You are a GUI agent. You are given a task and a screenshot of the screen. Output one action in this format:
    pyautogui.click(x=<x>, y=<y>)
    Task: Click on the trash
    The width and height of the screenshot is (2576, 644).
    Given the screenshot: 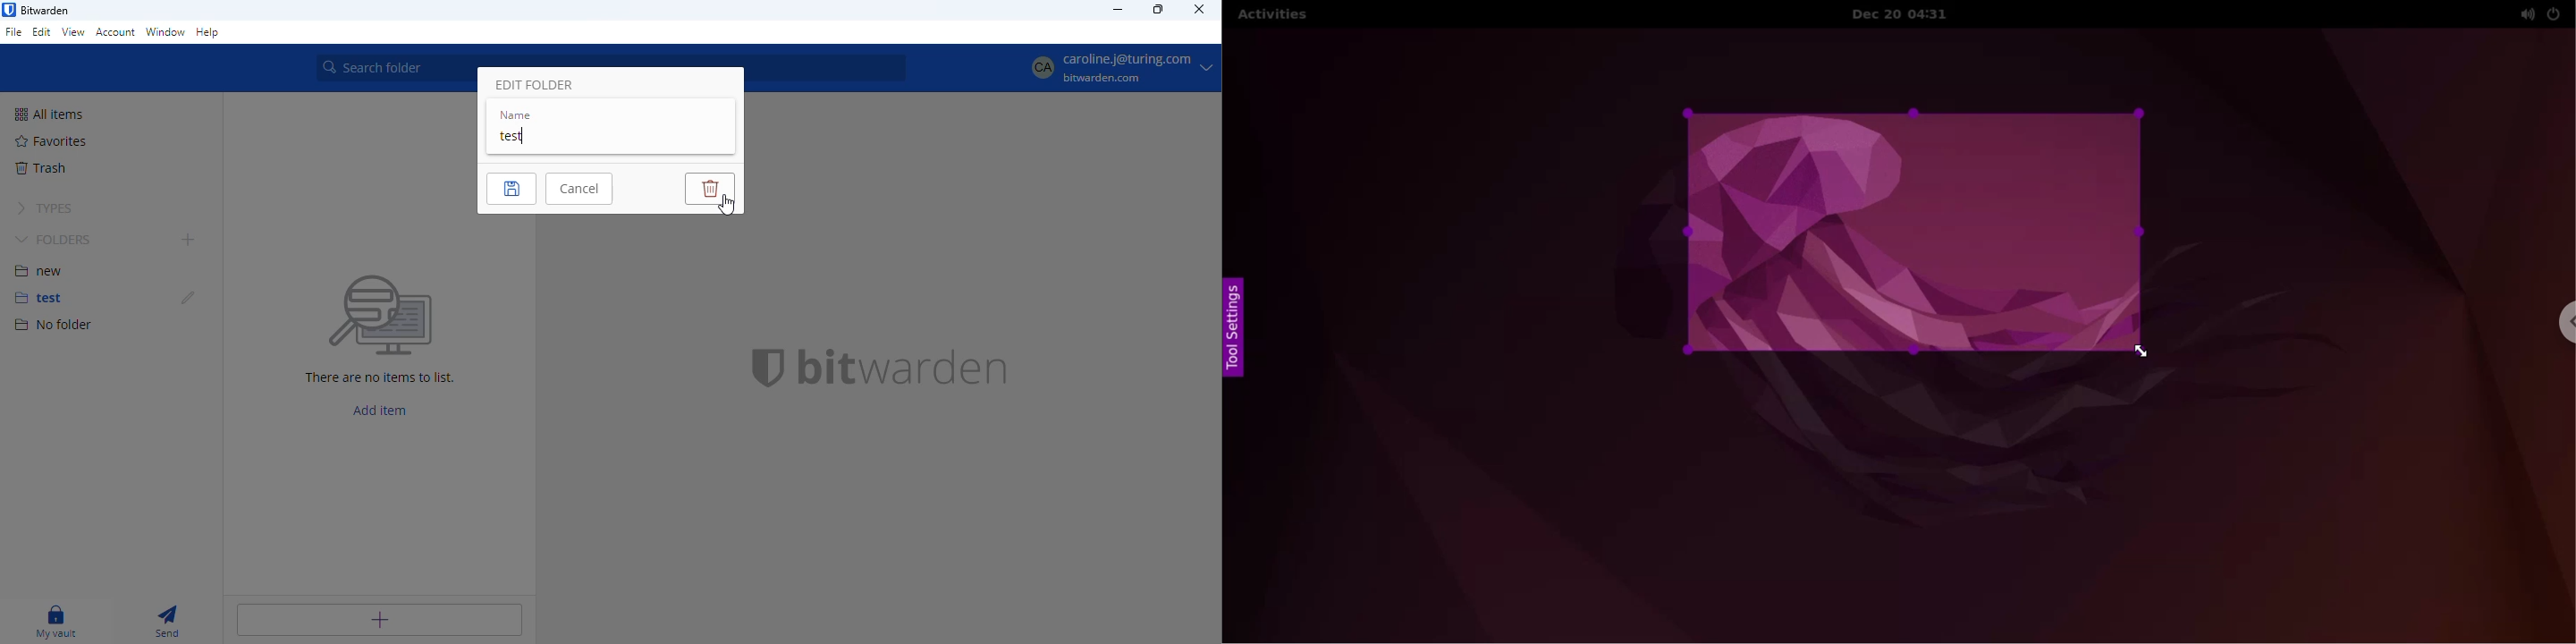 What is the action you would take?
    pyautogui.click(x=42, y=168)
    